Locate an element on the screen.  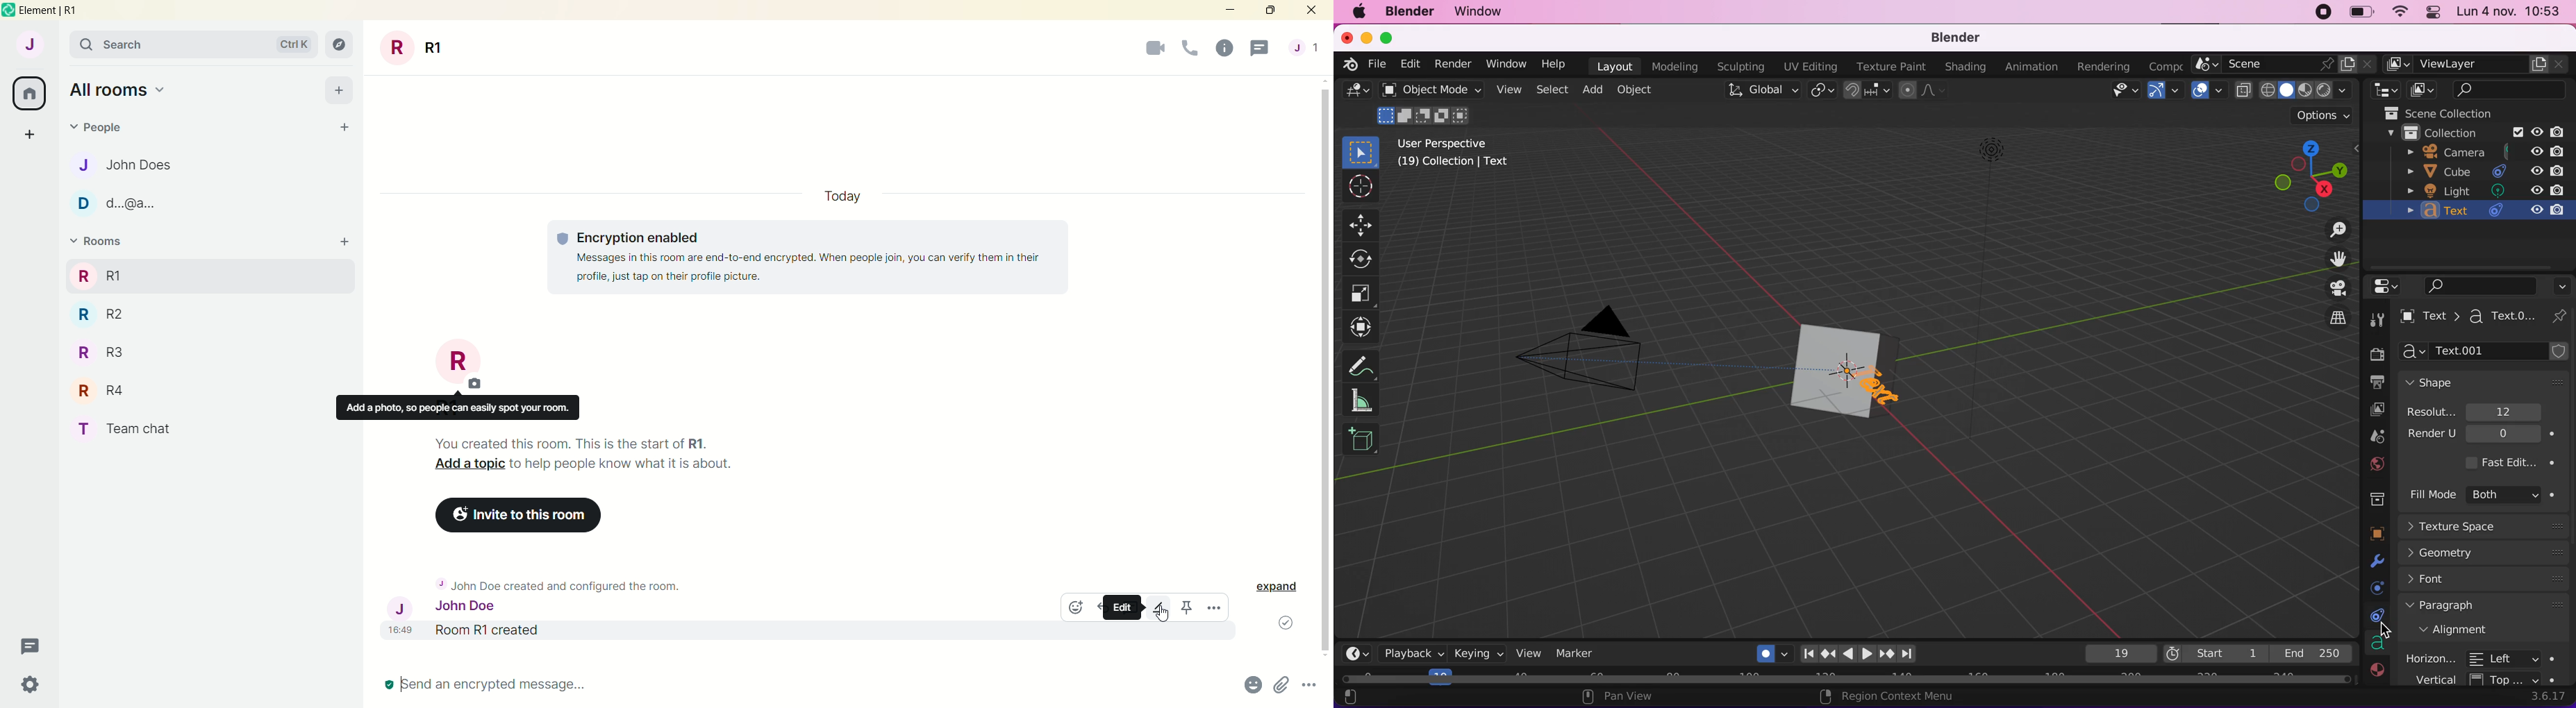
John Doe is located at coordinates (447, 607).